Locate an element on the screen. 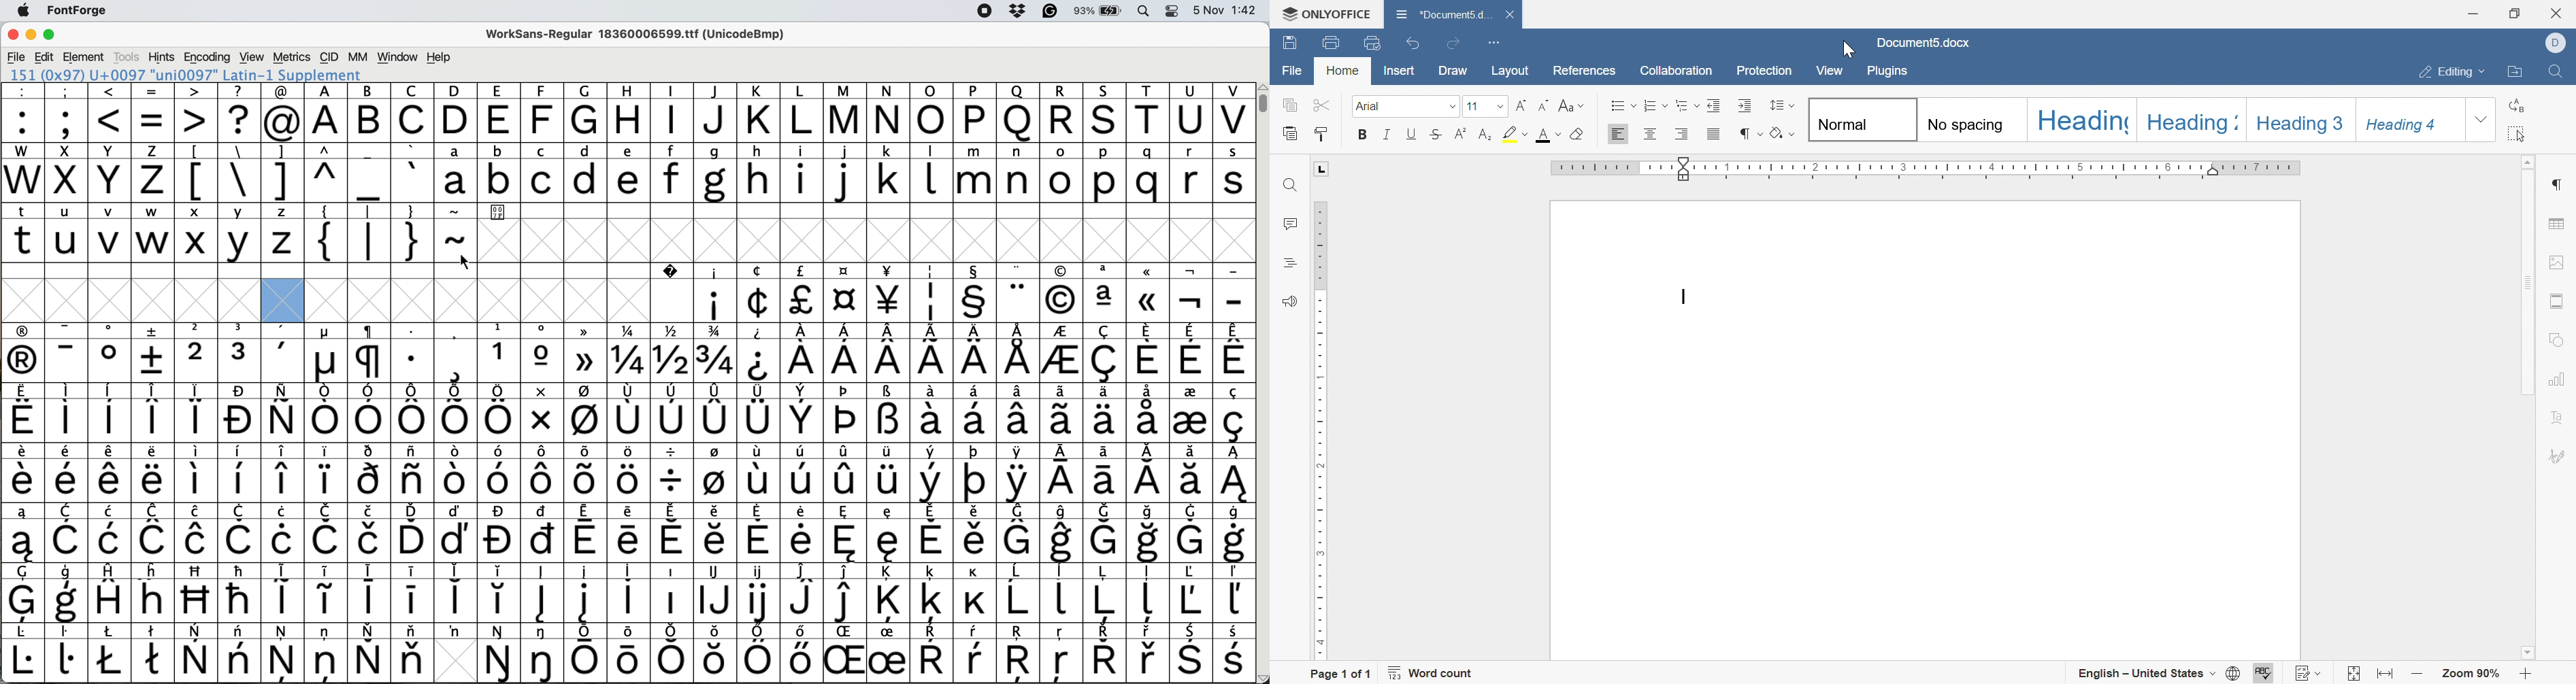  symbol is located at coordinates (413, 413).